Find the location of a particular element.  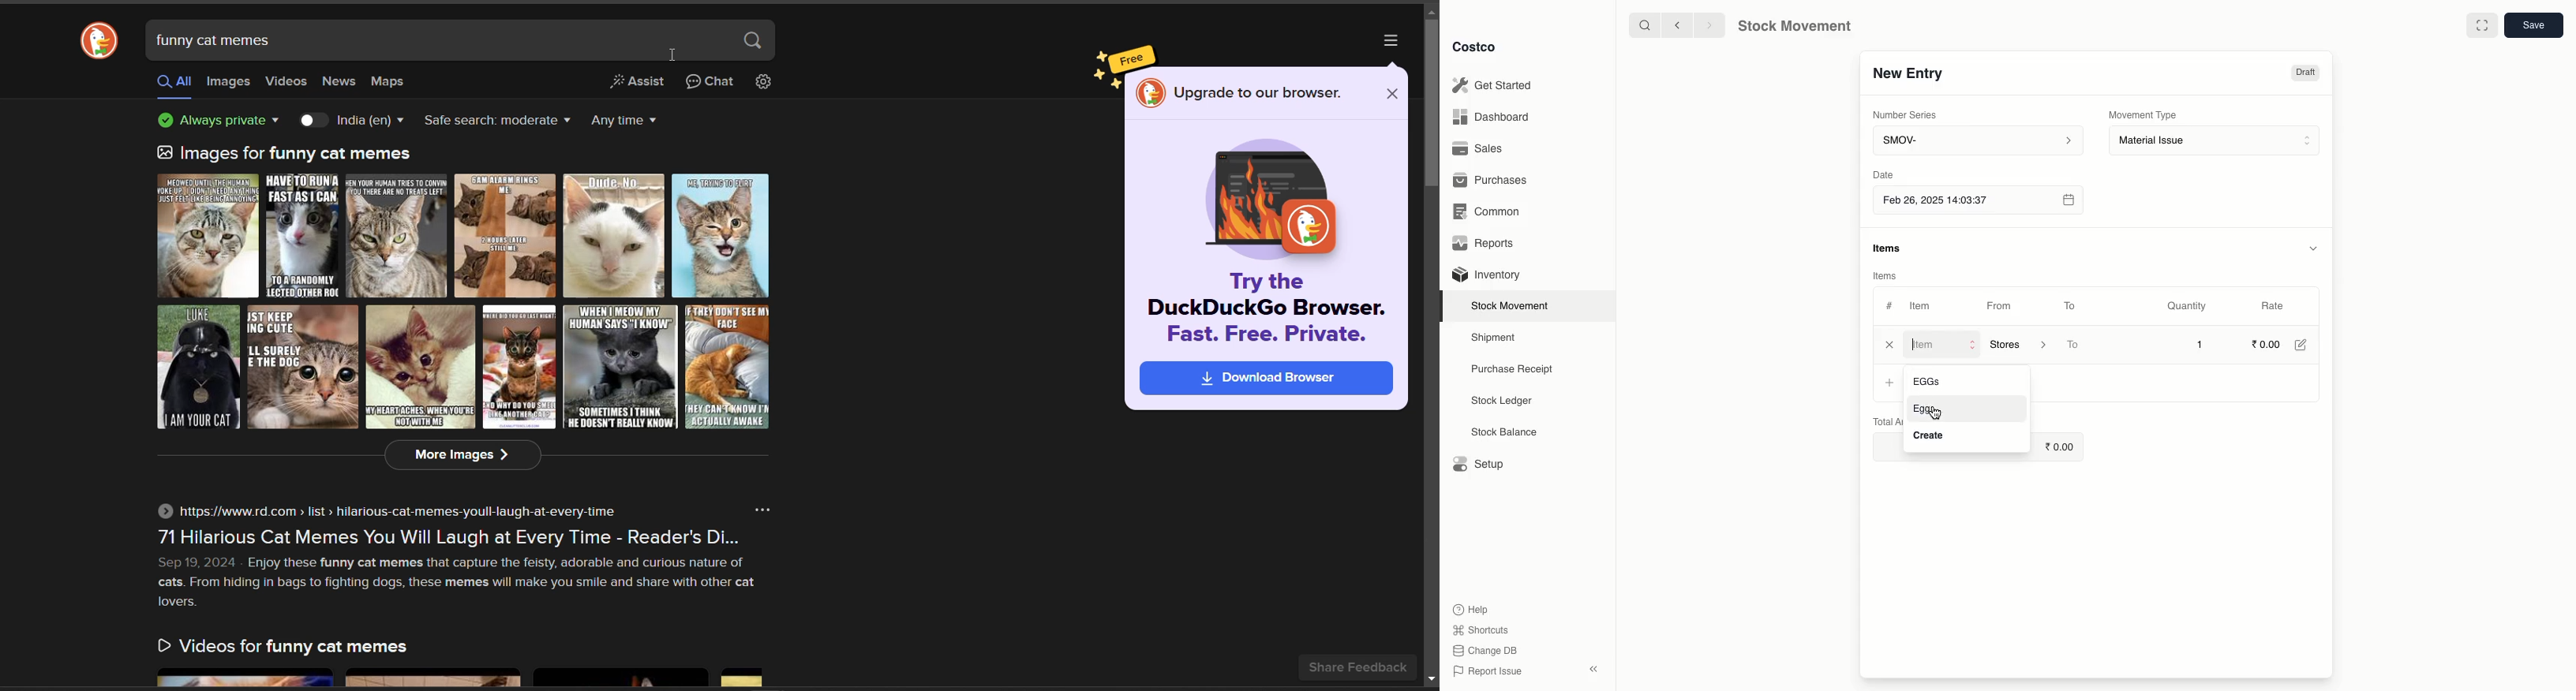

Images for funny cat memes is located at coordinates (287, 153).